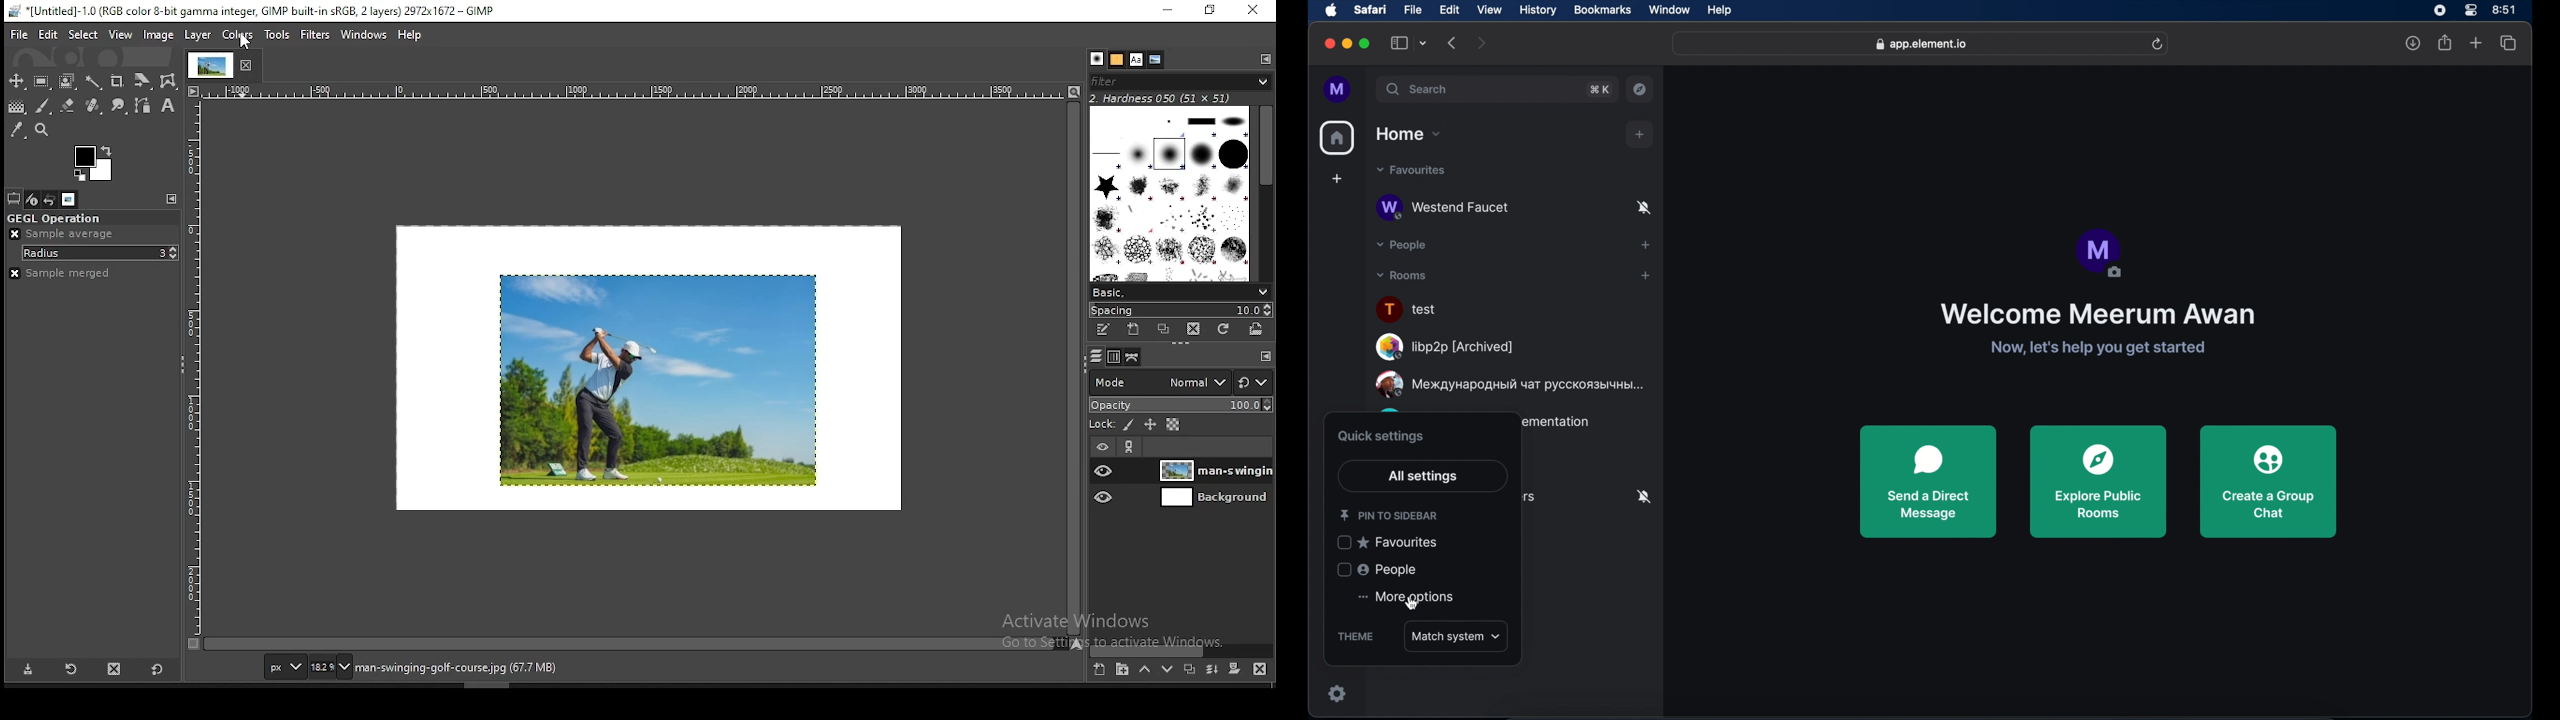 This screenshot has width=2576, height=728. Describe the element at coordinates (95, 107) in the screenshot. I see `eraser tool` at that location.